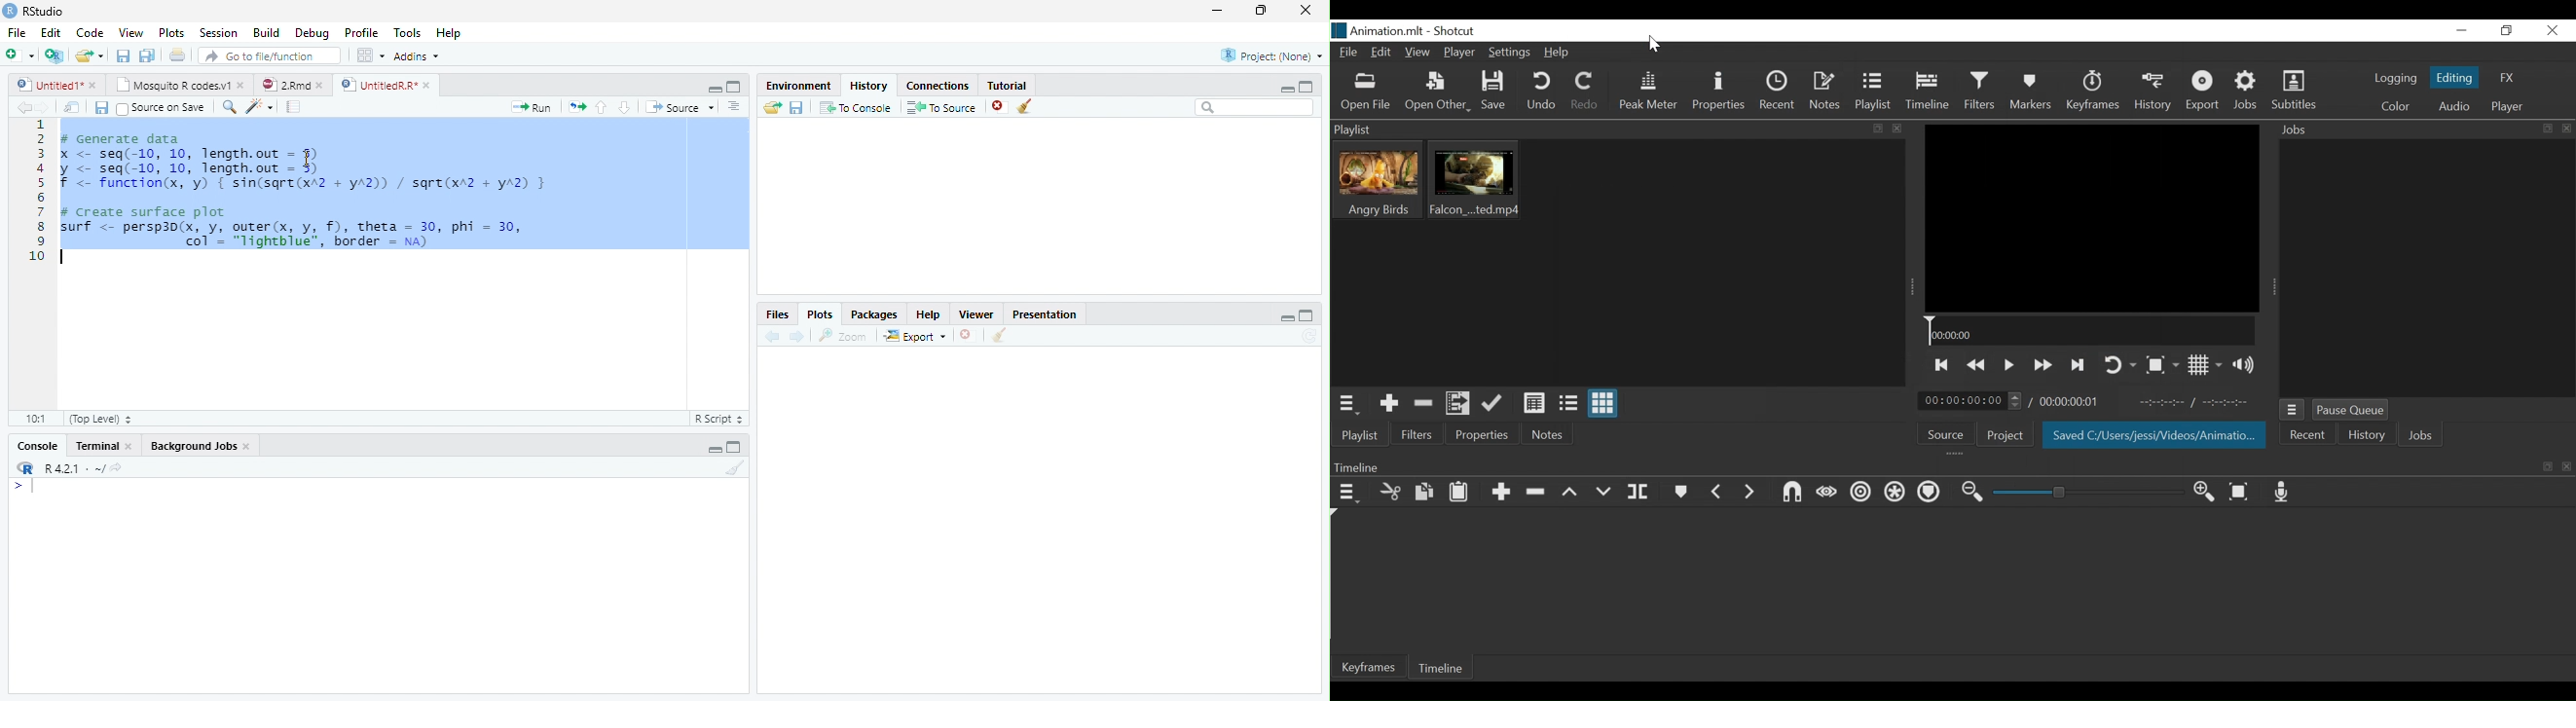 The width and height of the screenshot is (2576, 728). What do you see at coordinates (23, 107) in the screenshot?
I see `Go back to previous source location` at bounding box center [23, 107].